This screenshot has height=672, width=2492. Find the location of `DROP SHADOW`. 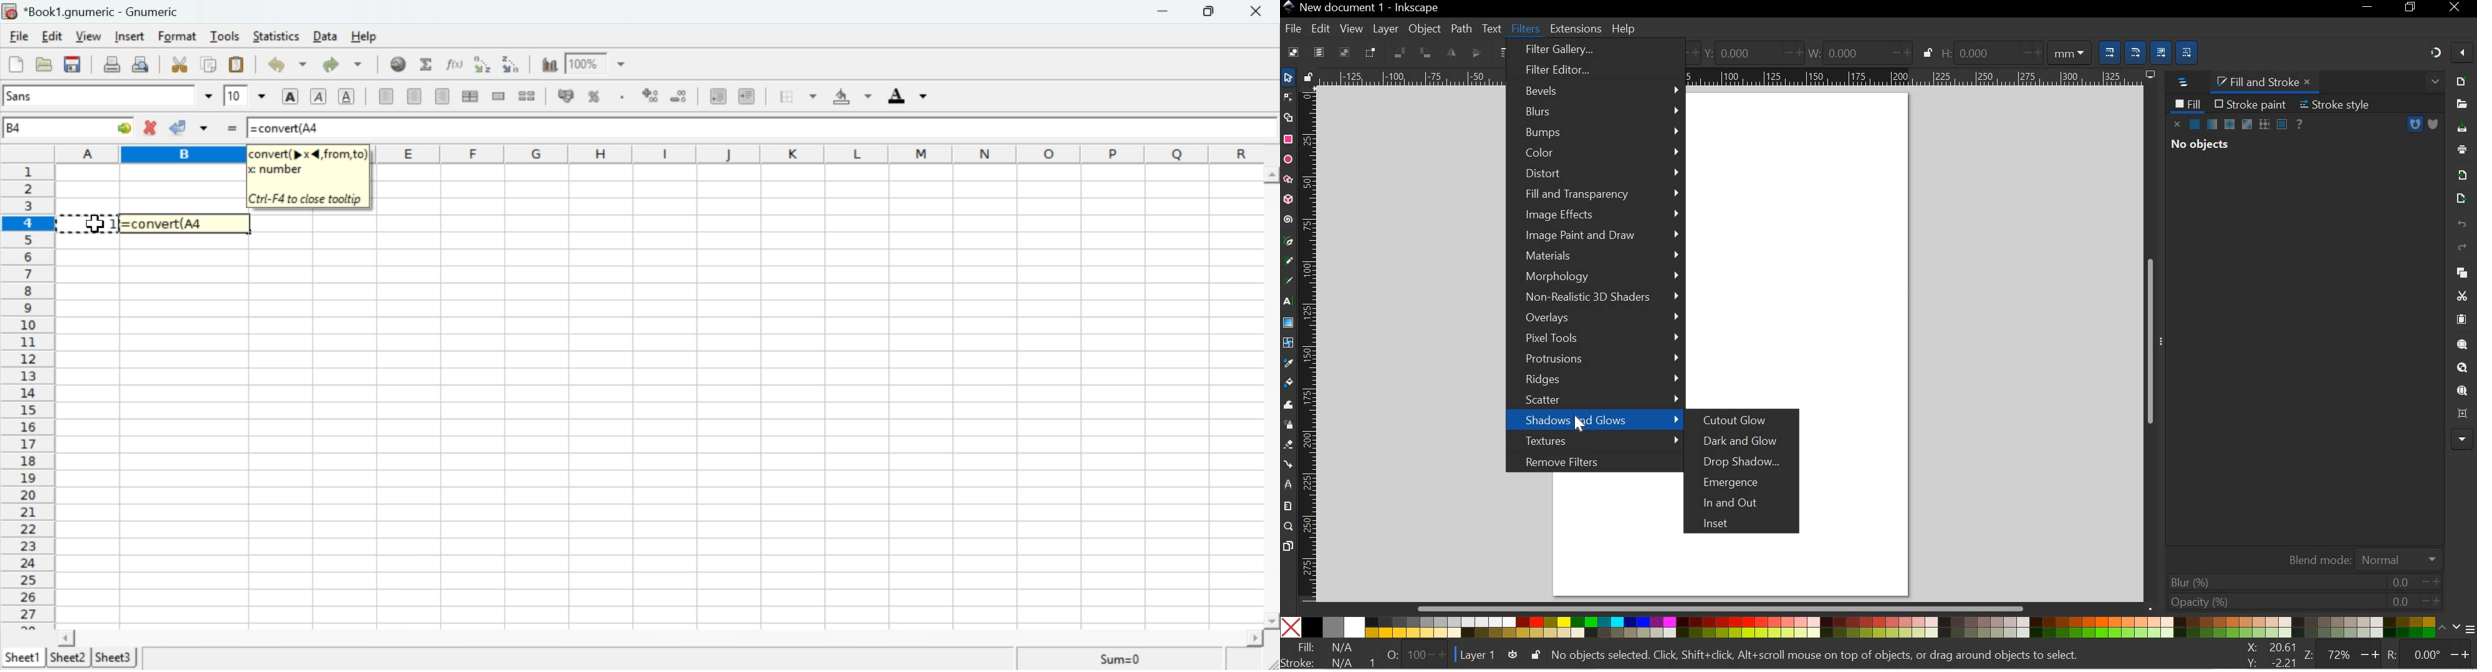

DROP SHADOW is located at coordinates (1747, 462).